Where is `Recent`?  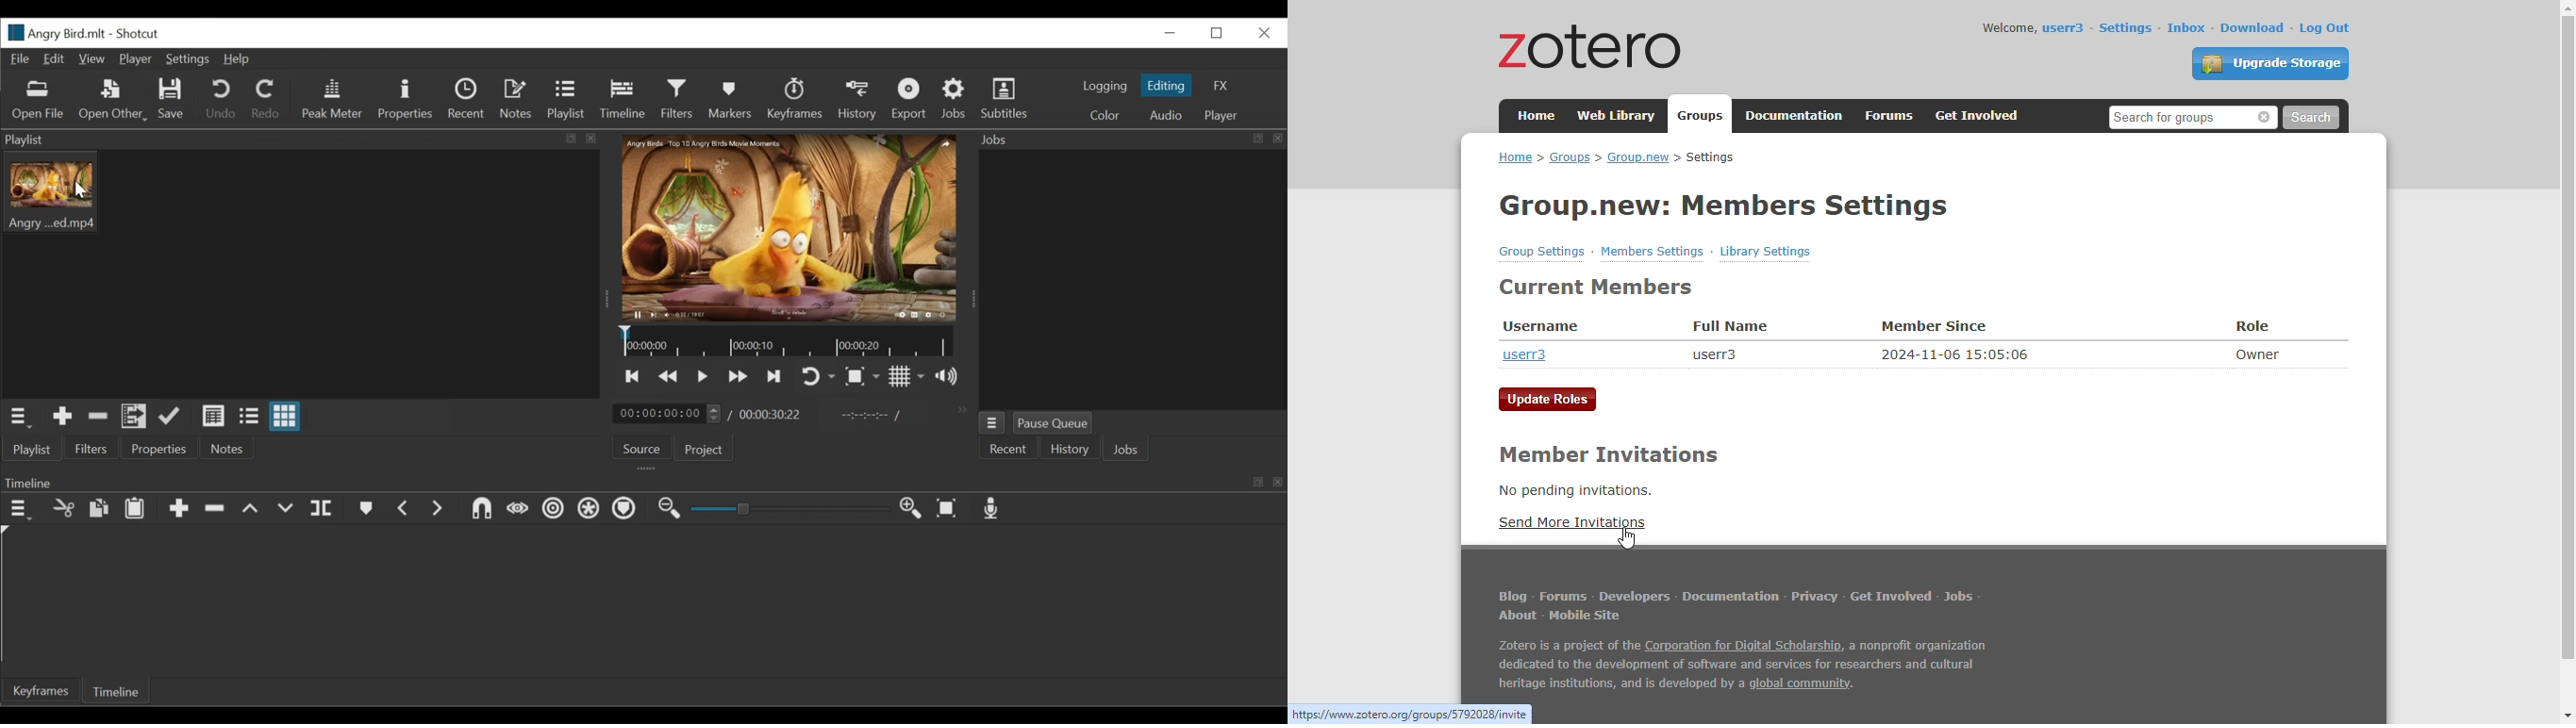 Recent is located at coordinates (468, 99).